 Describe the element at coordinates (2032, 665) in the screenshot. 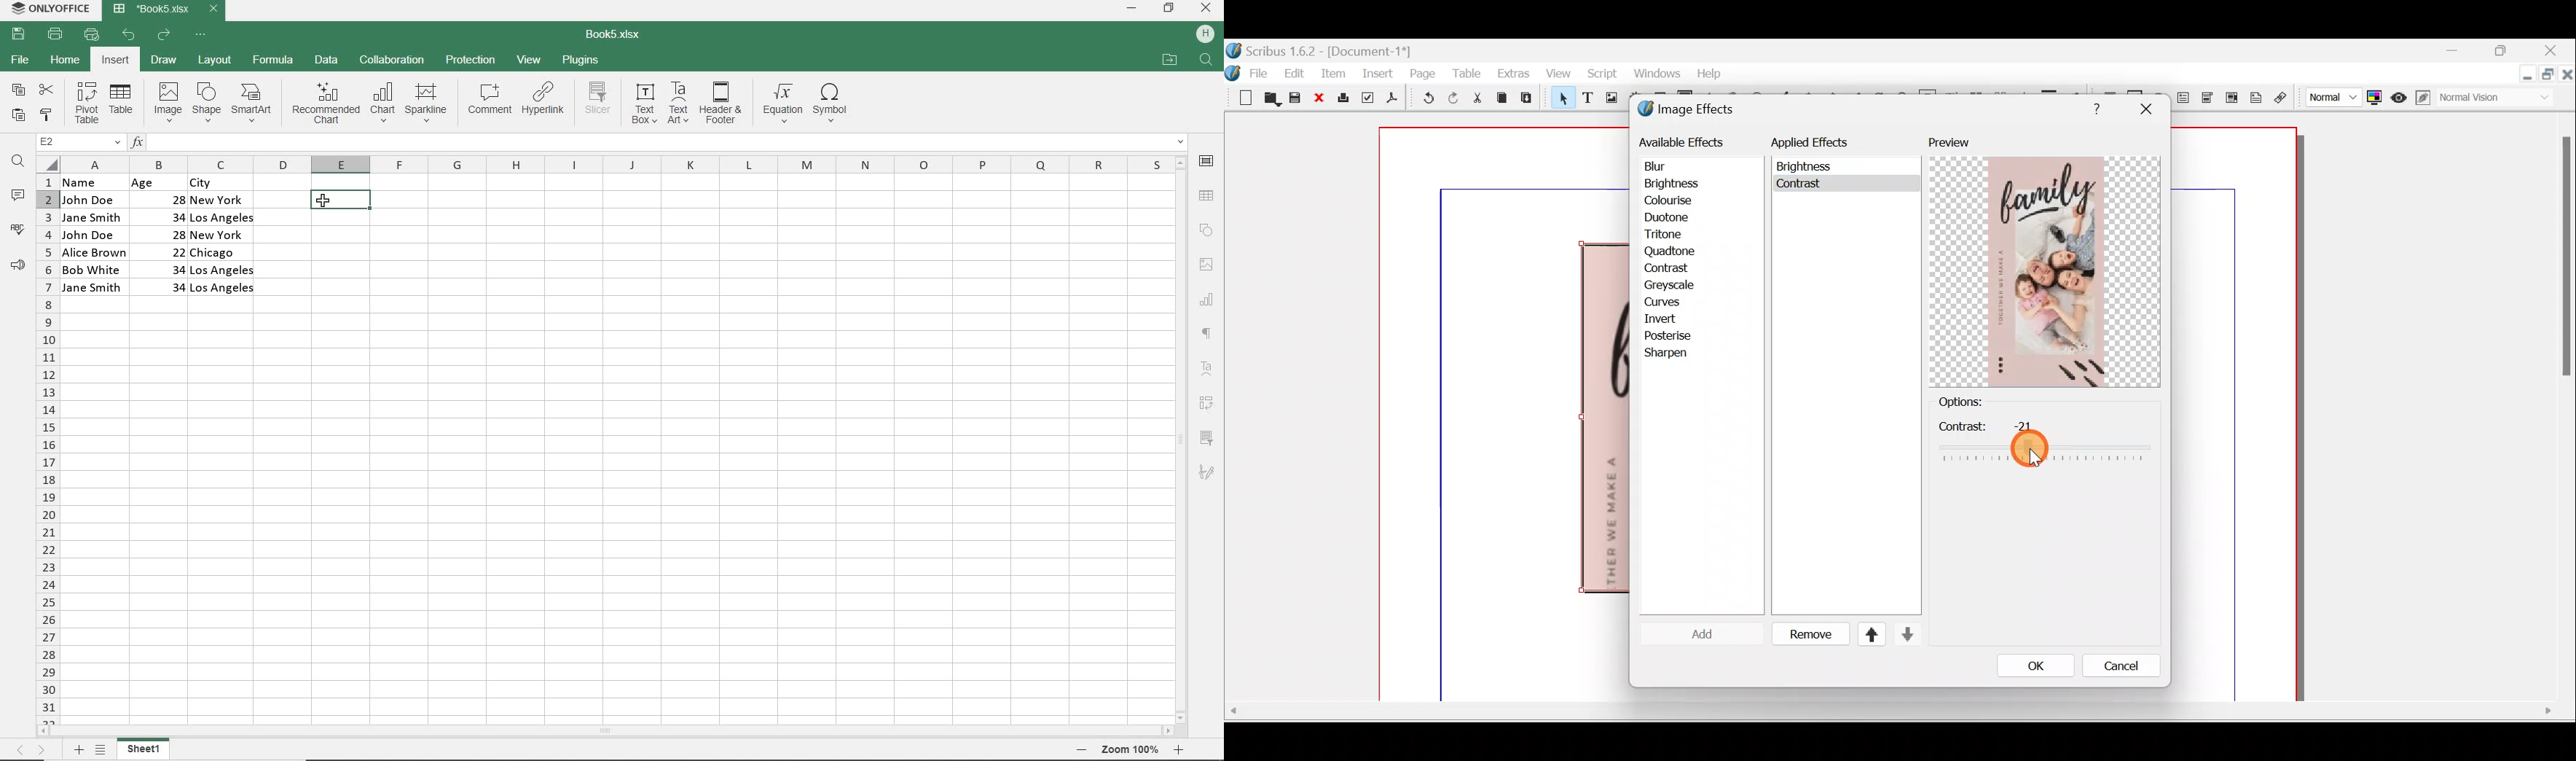

I see `OK` at that location.